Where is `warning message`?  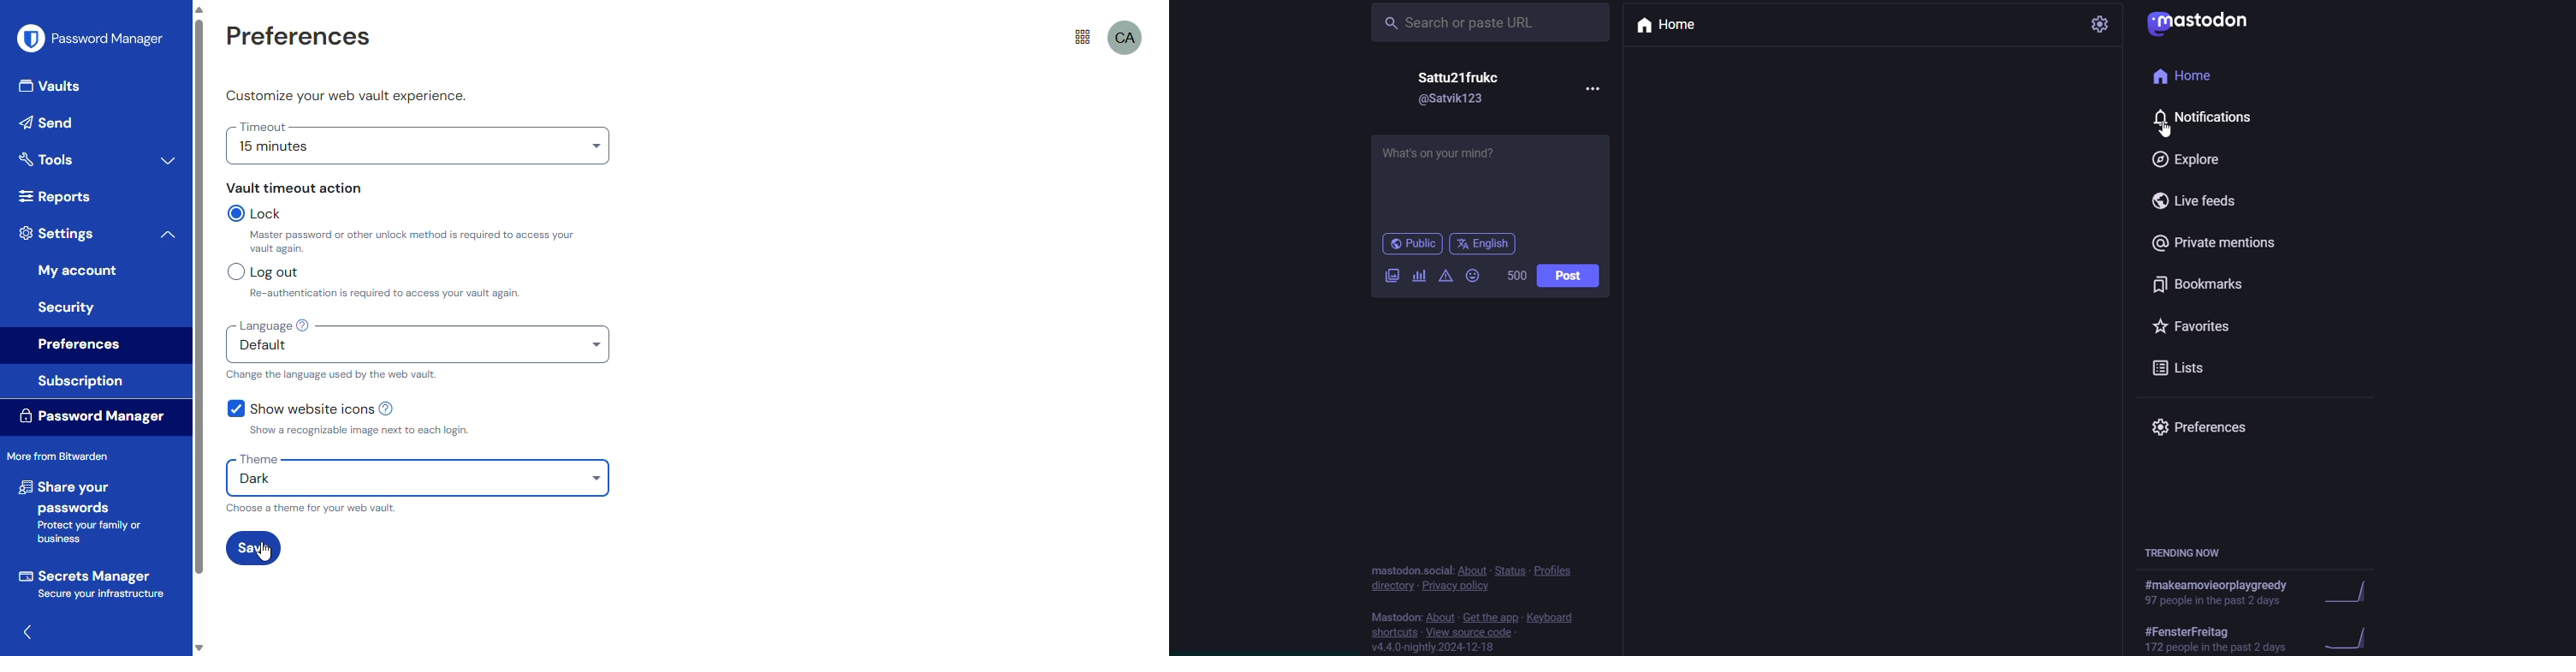
warning message is located at coordinates (1447, 275).